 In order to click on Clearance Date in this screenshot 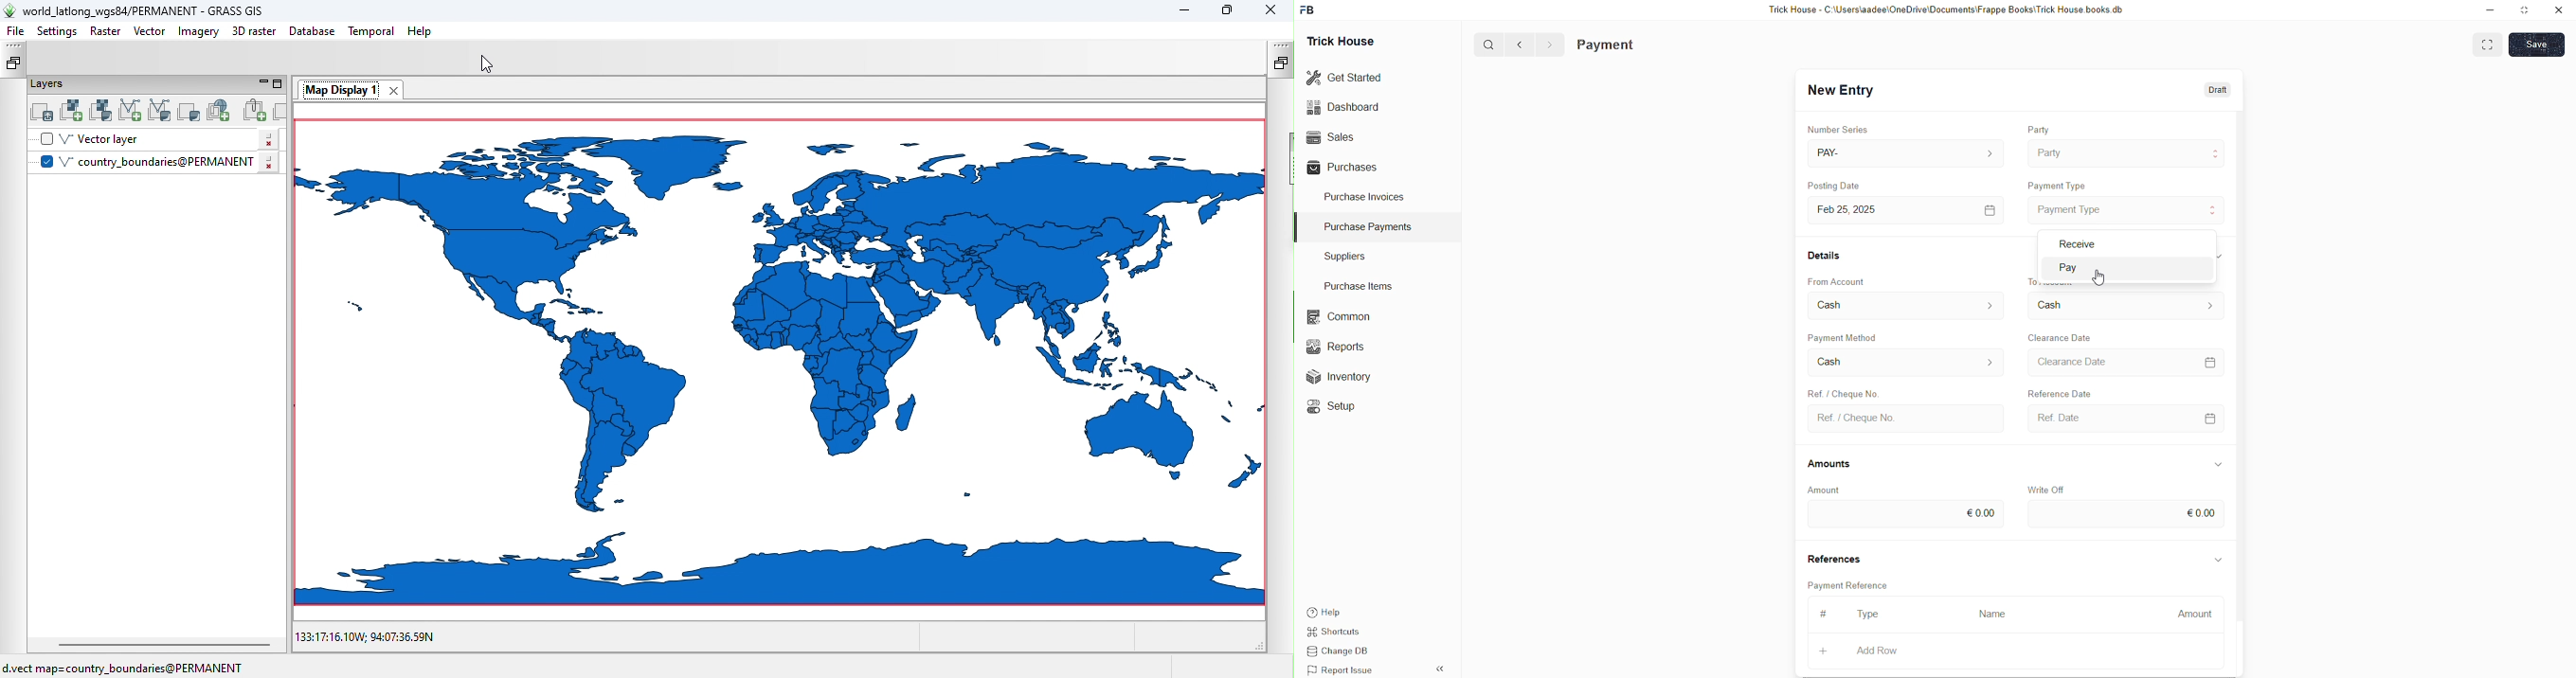, I will do `click(2063, 336)`.